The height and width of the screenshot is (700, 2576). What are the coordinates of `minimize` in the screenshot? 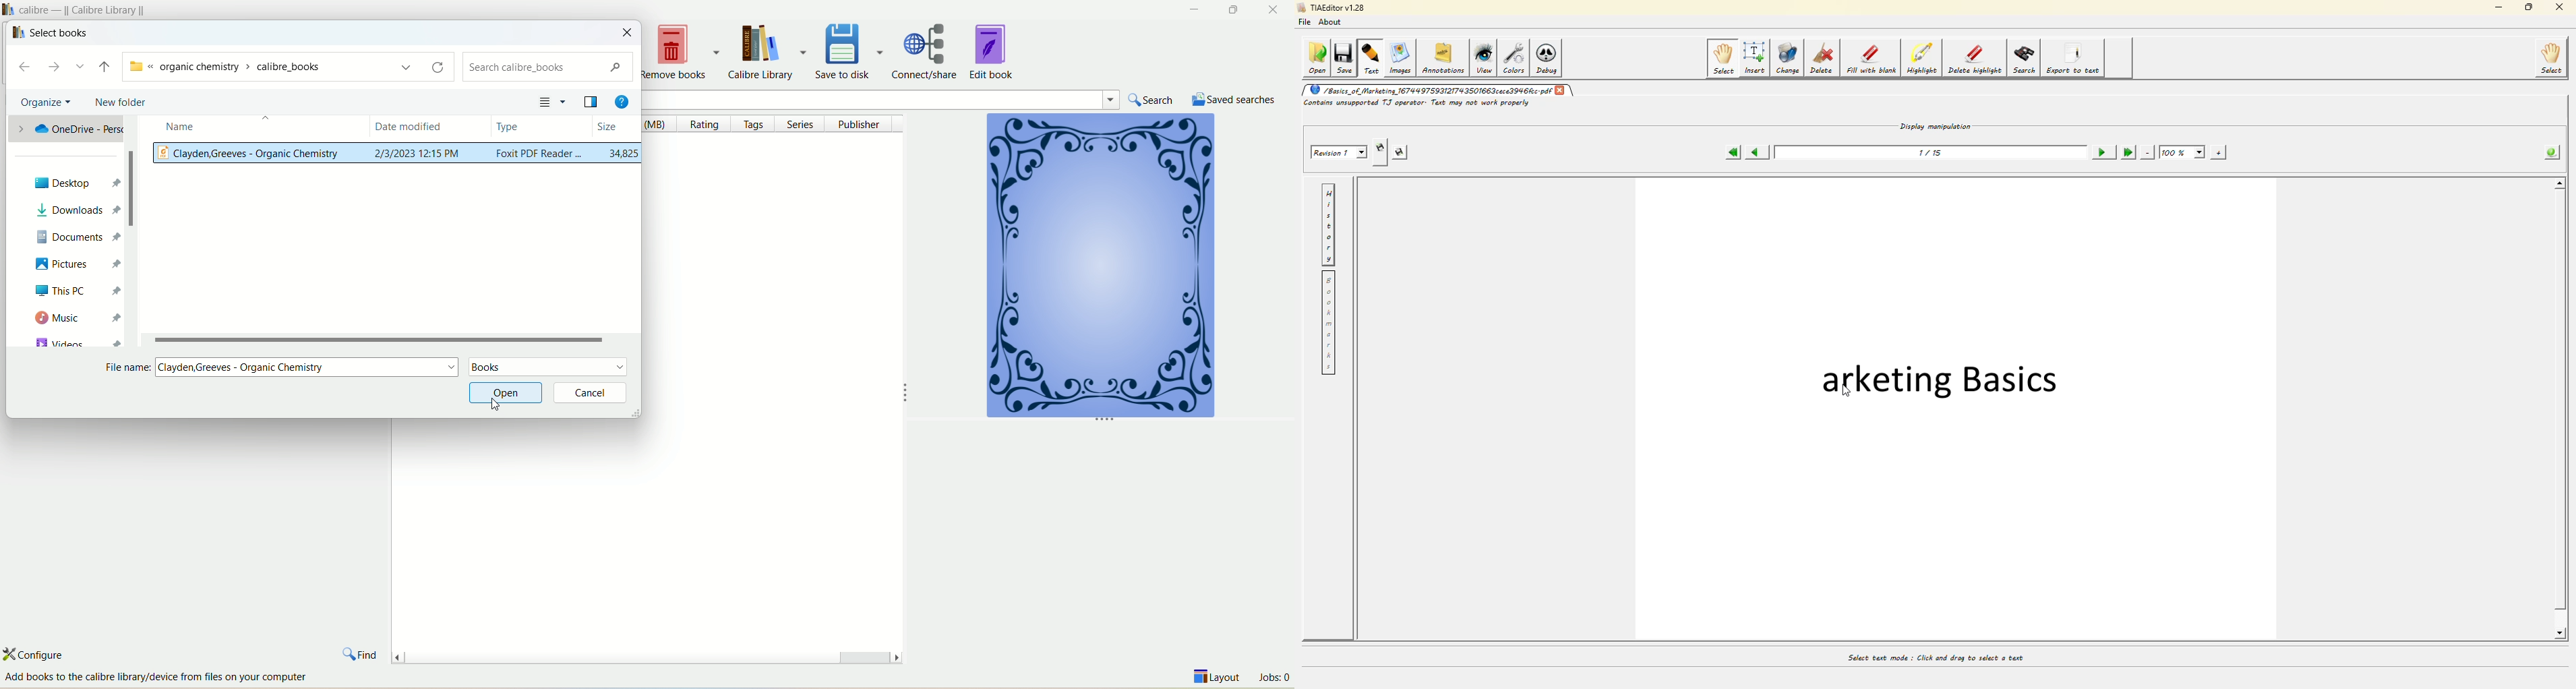 It's located at (1191, 9).